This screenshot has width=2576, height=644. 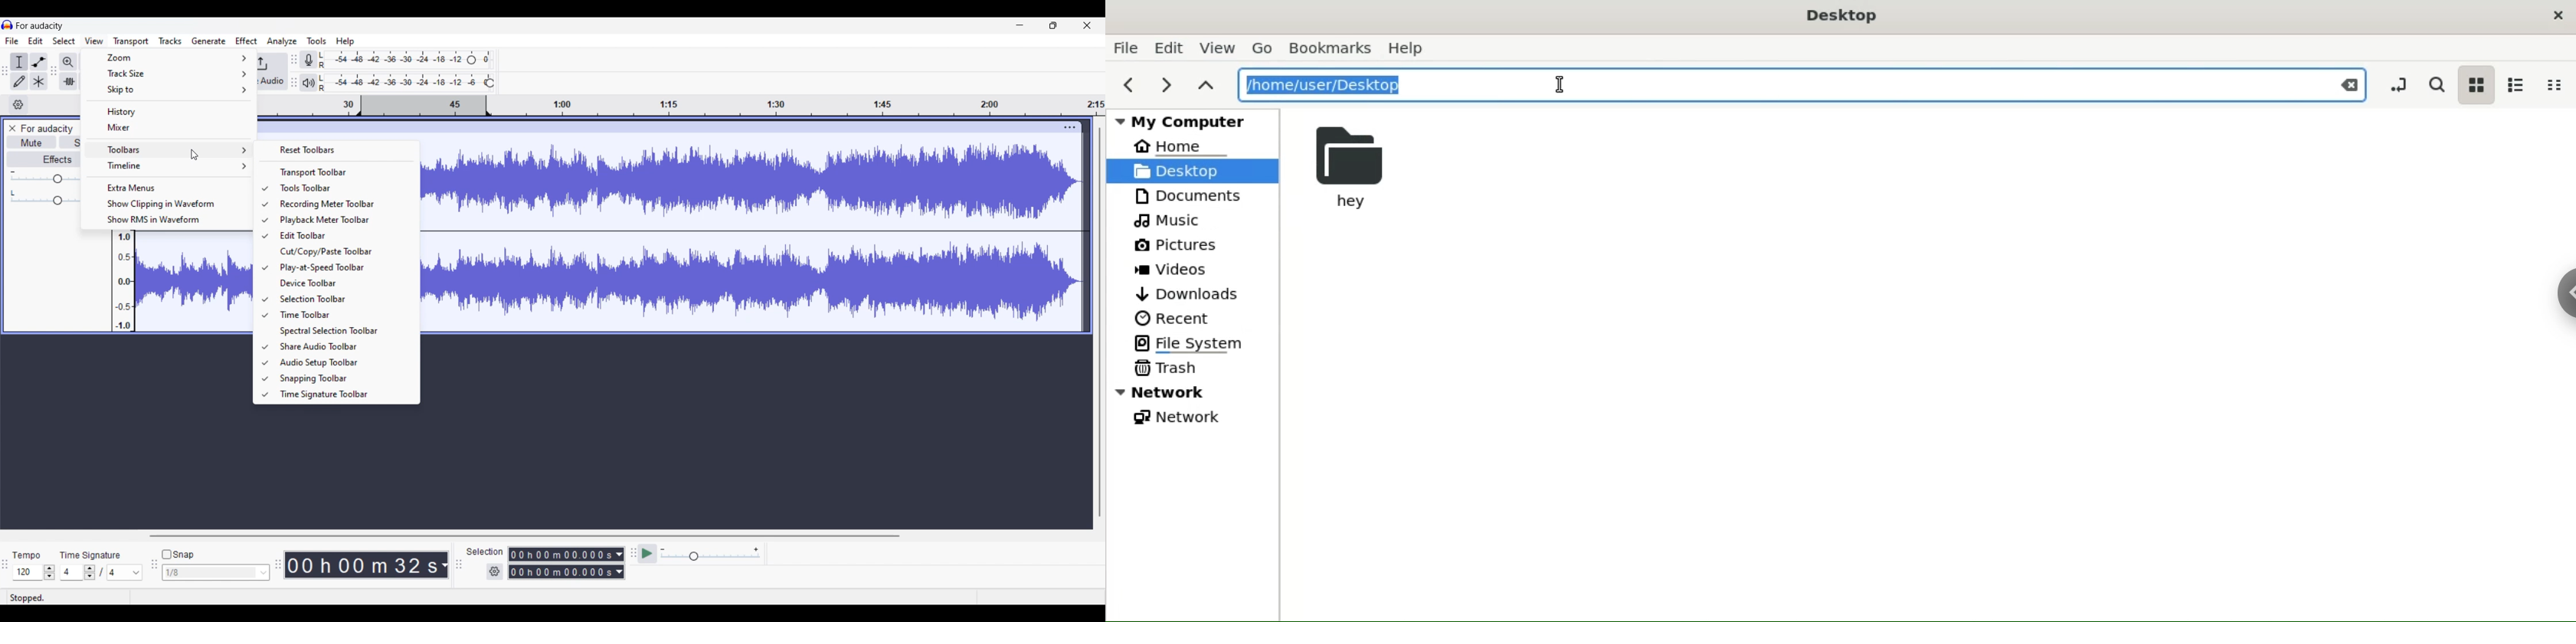 What do you see at coordinates (343, 188) in the screenshot?
I see `Tools toolbar` at bounding box center [343, 188].